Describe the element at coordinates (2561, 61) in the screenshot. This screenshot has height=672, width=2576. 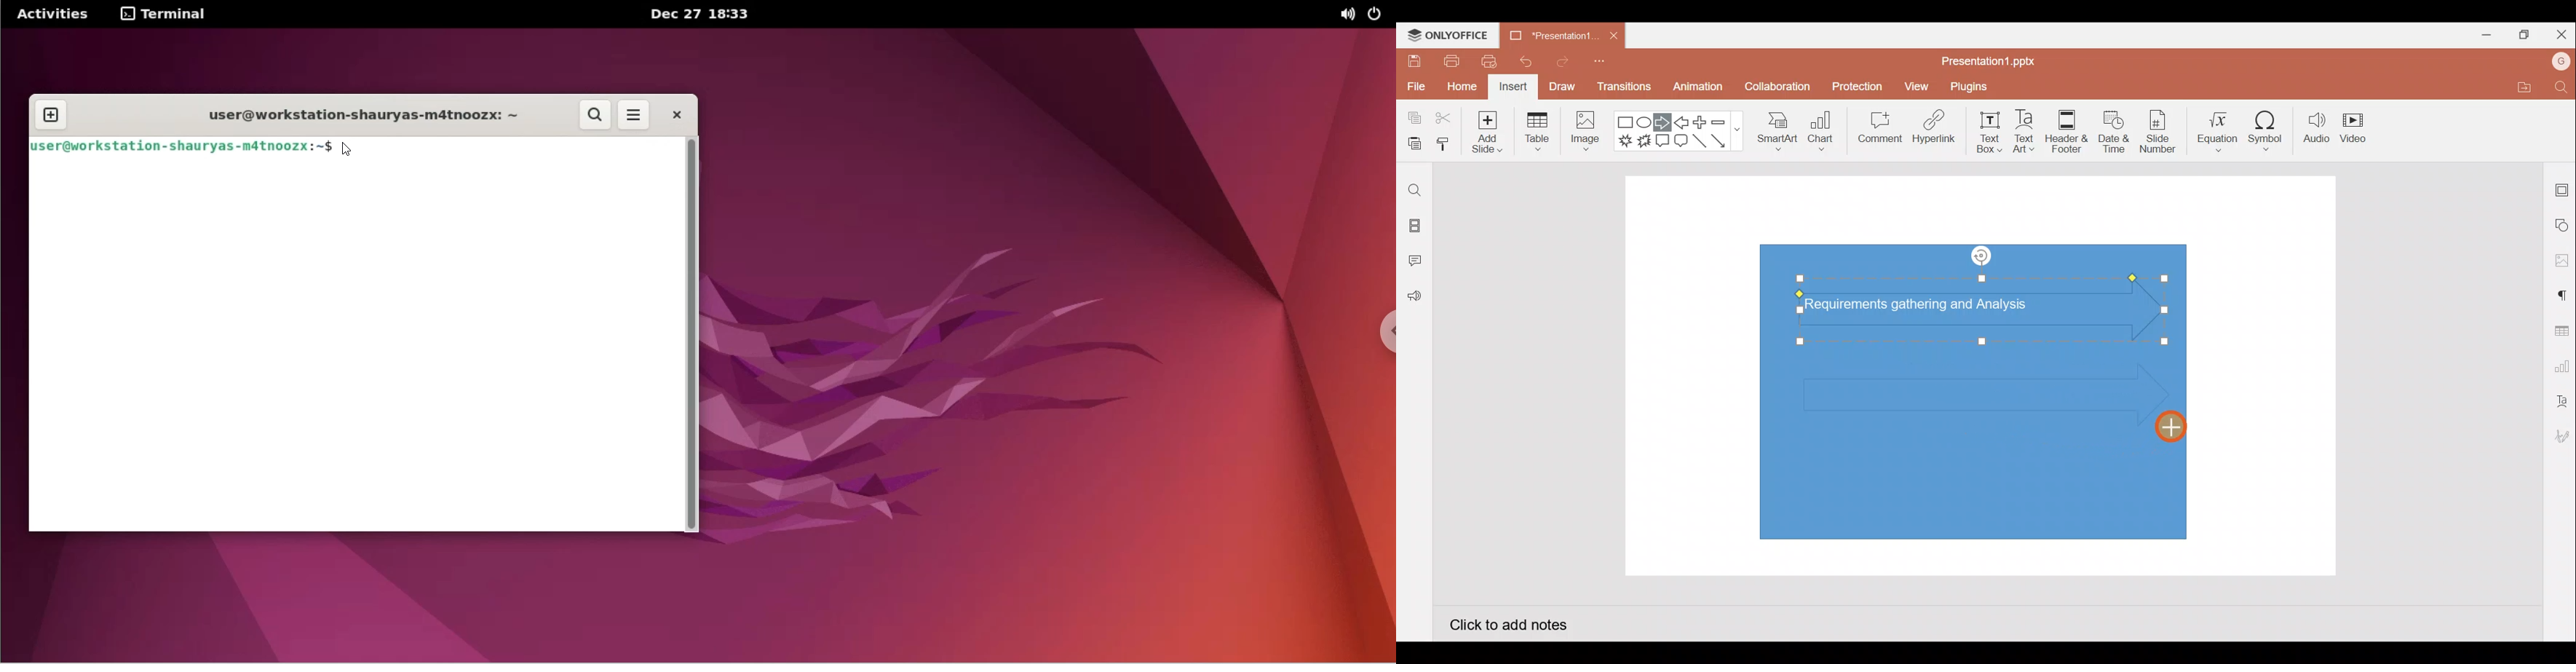
I see `Account name` at that location.